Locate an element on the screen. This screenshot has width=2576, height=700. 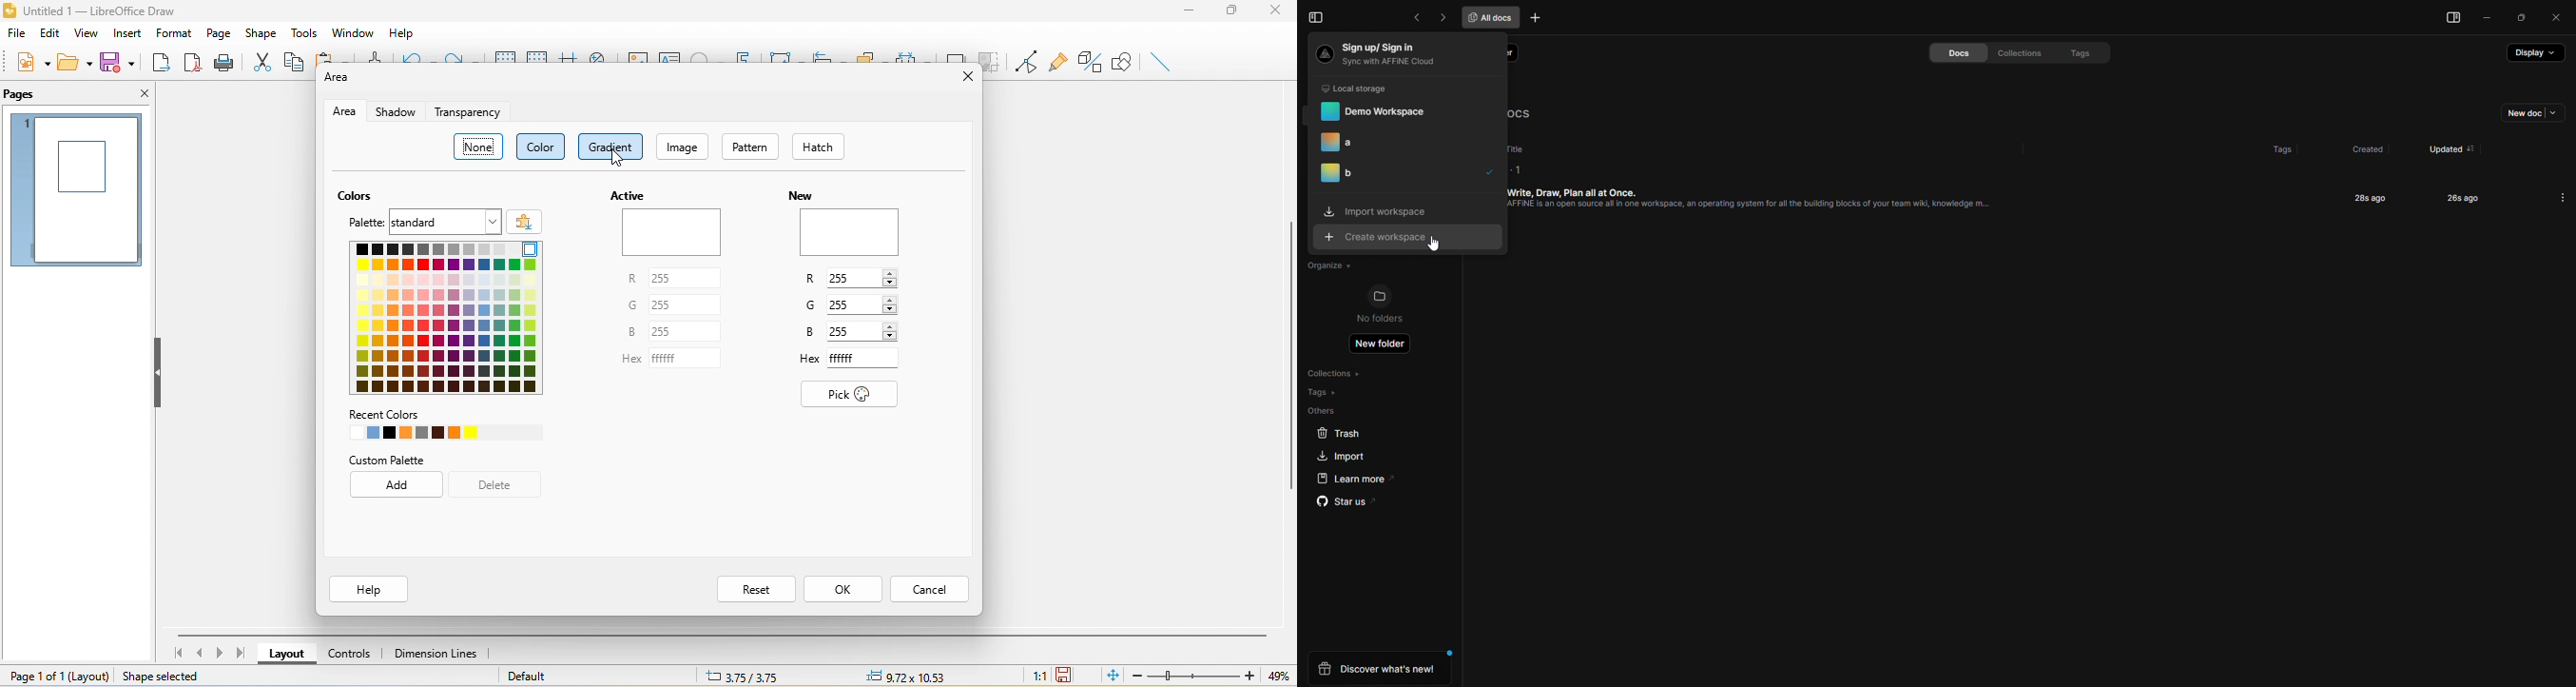
maximize is located at coordinates (2523, 18).